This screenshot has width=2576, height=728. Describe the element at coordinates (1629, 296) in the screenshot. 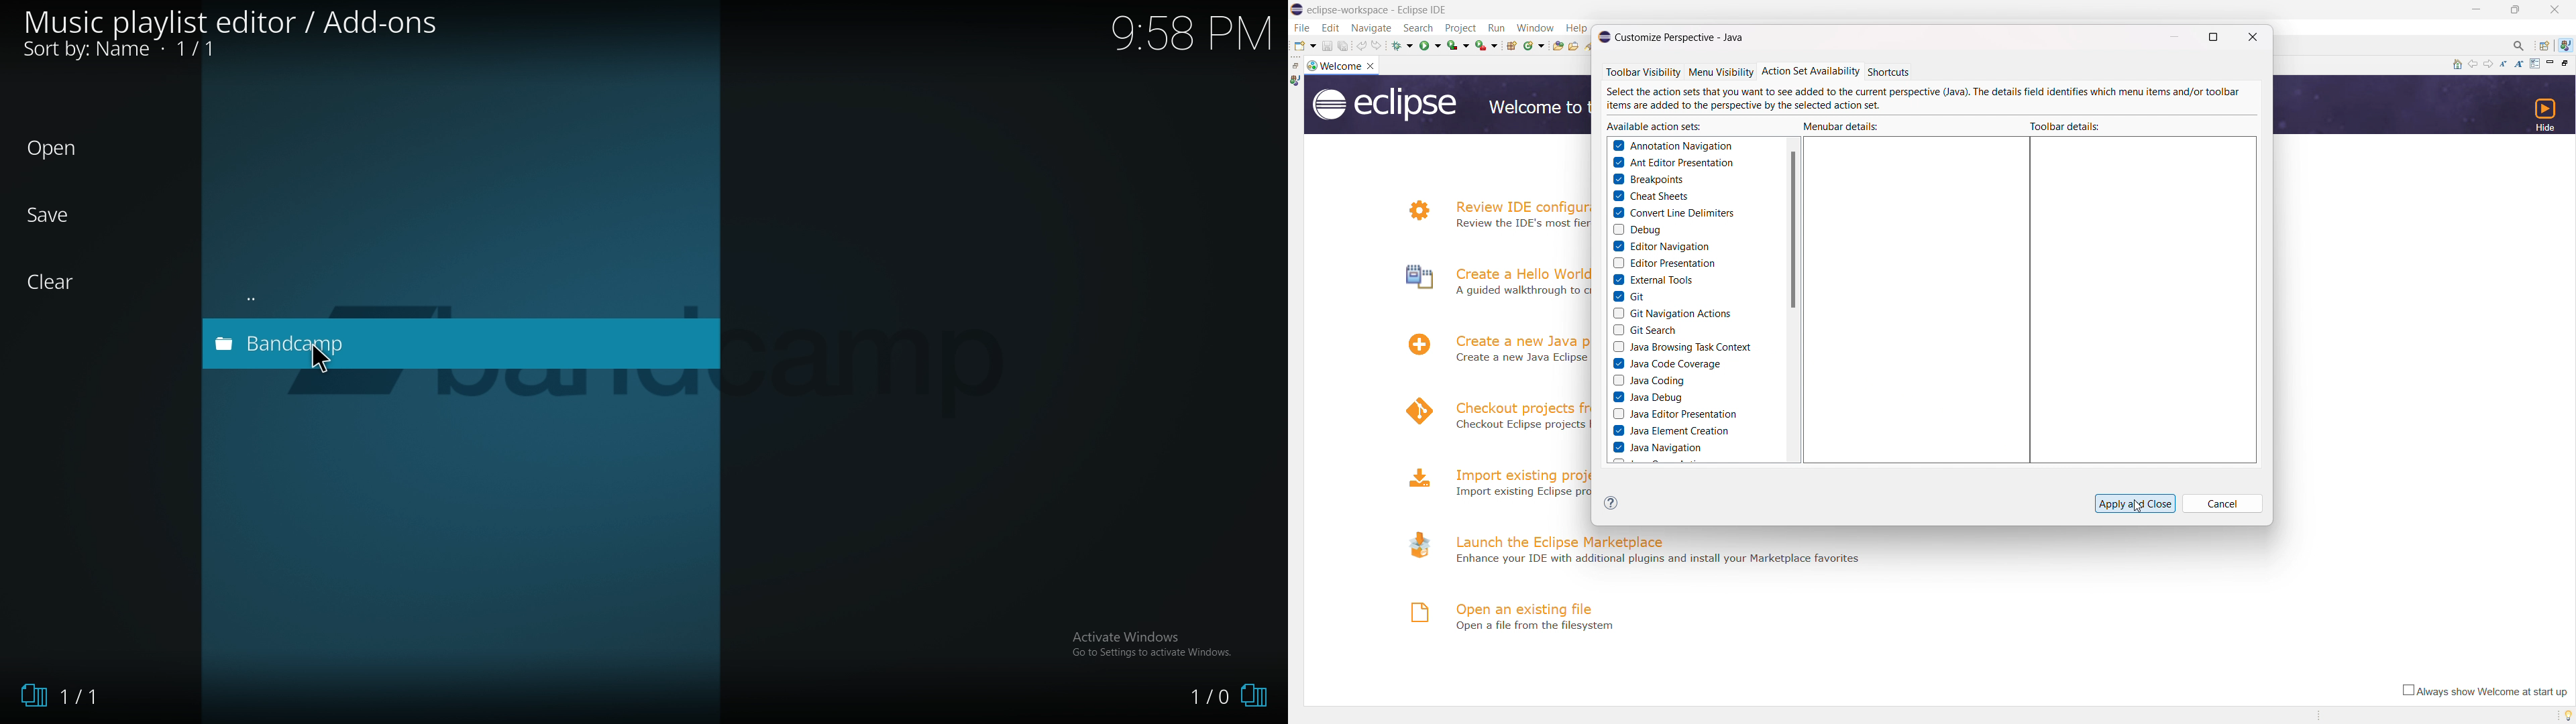

I see `git` at that location.